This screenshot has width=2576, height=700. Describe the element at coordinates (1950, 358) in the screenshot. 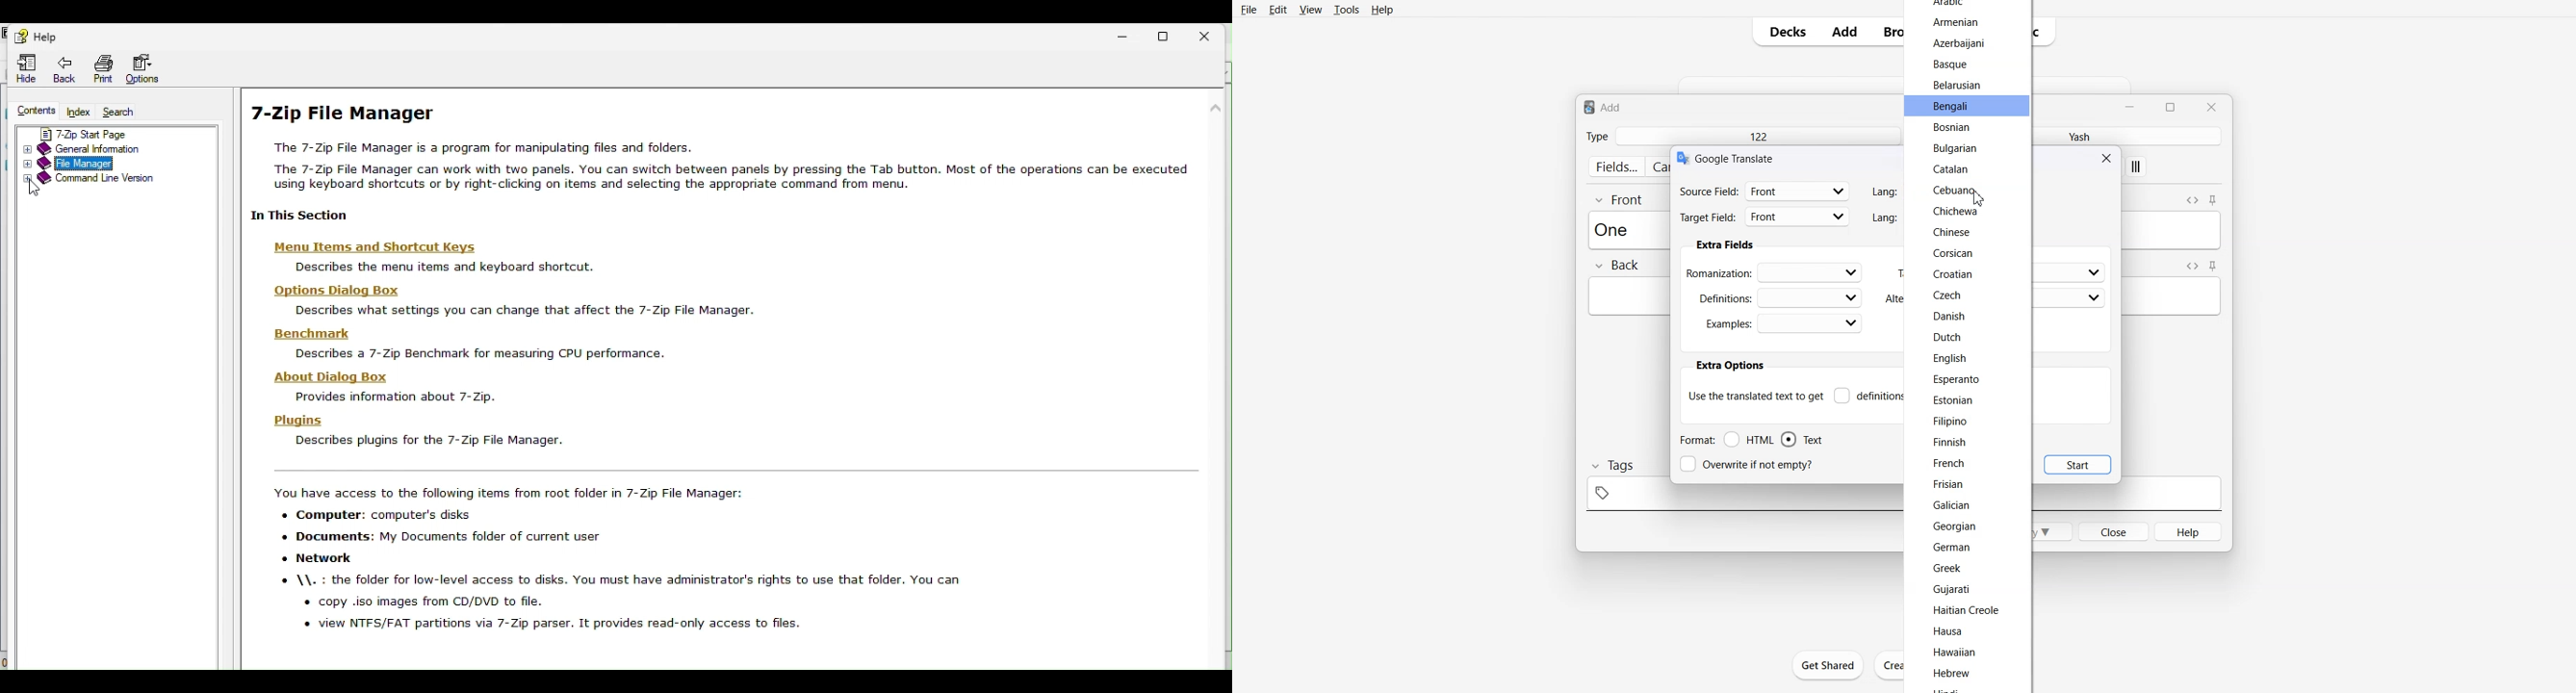

I see `English` at that location.